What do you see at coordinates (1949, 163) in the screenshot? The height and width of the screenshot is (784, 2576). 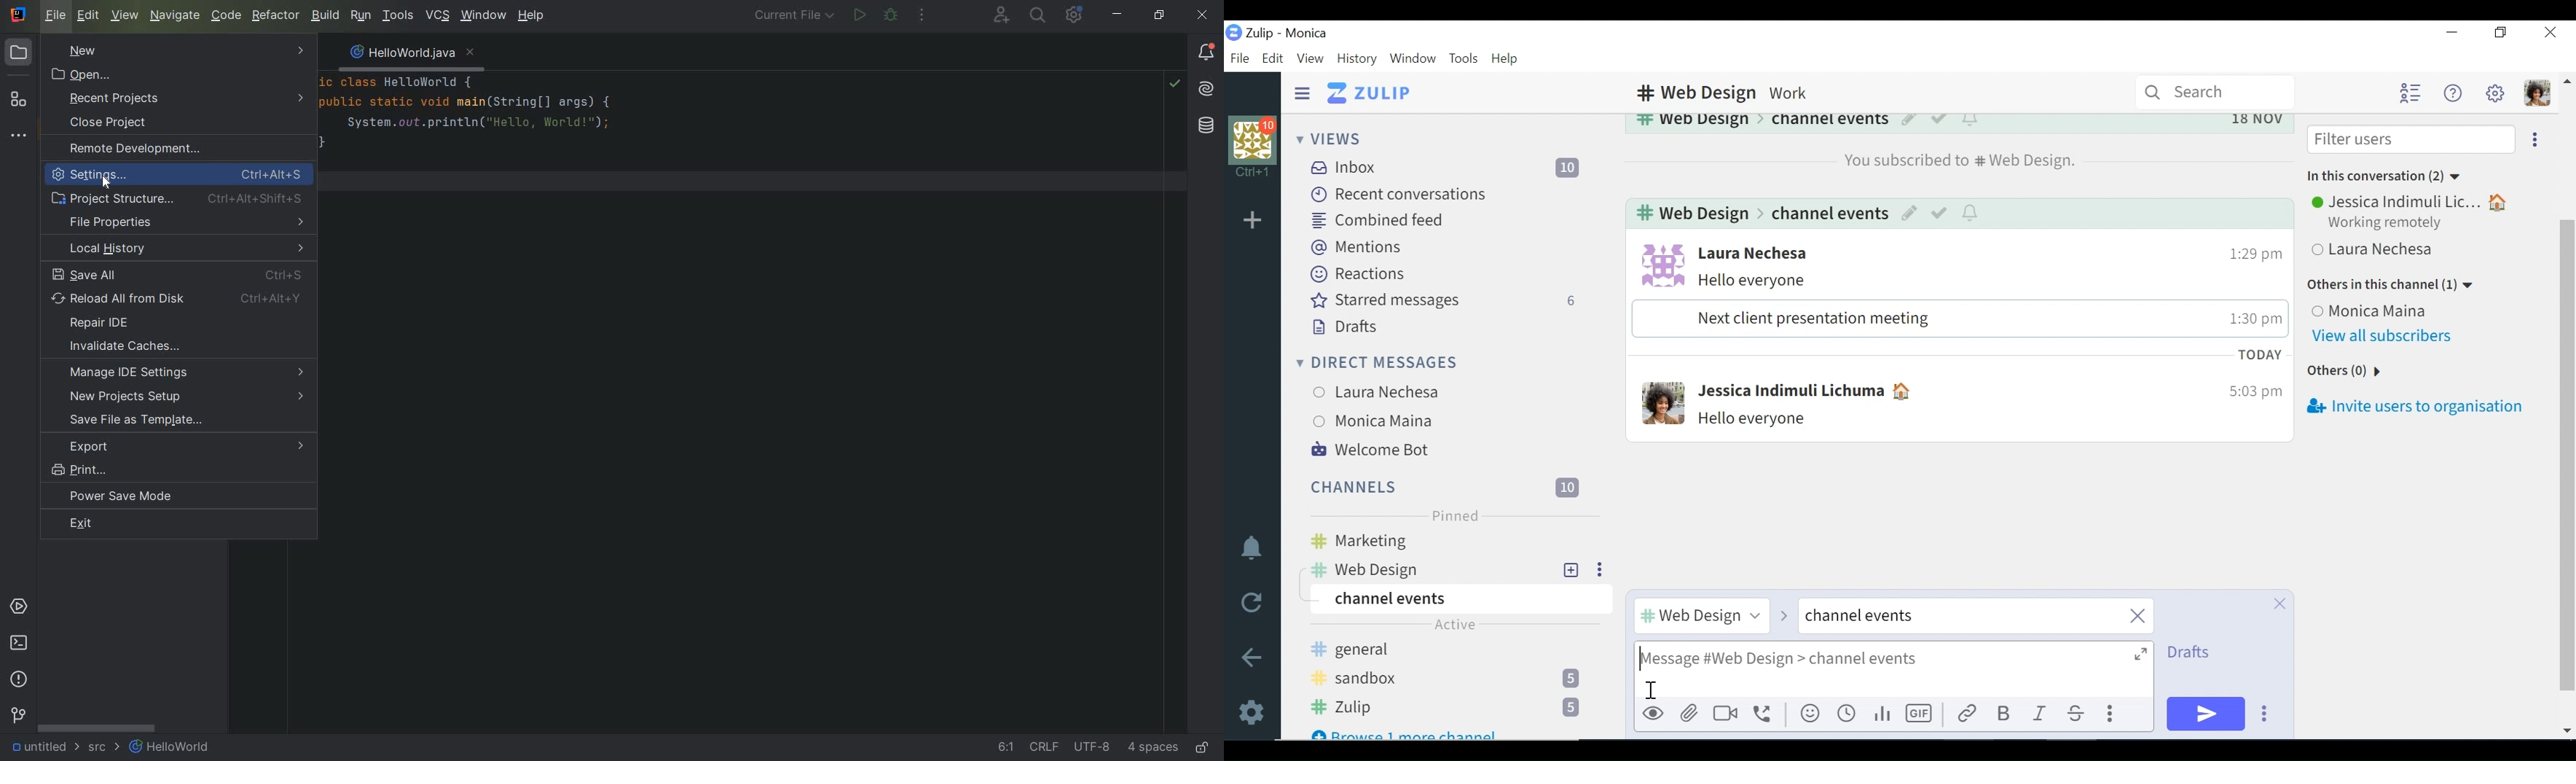 I see `web design channel subscription notification ` at bounding box center [1949, 163].